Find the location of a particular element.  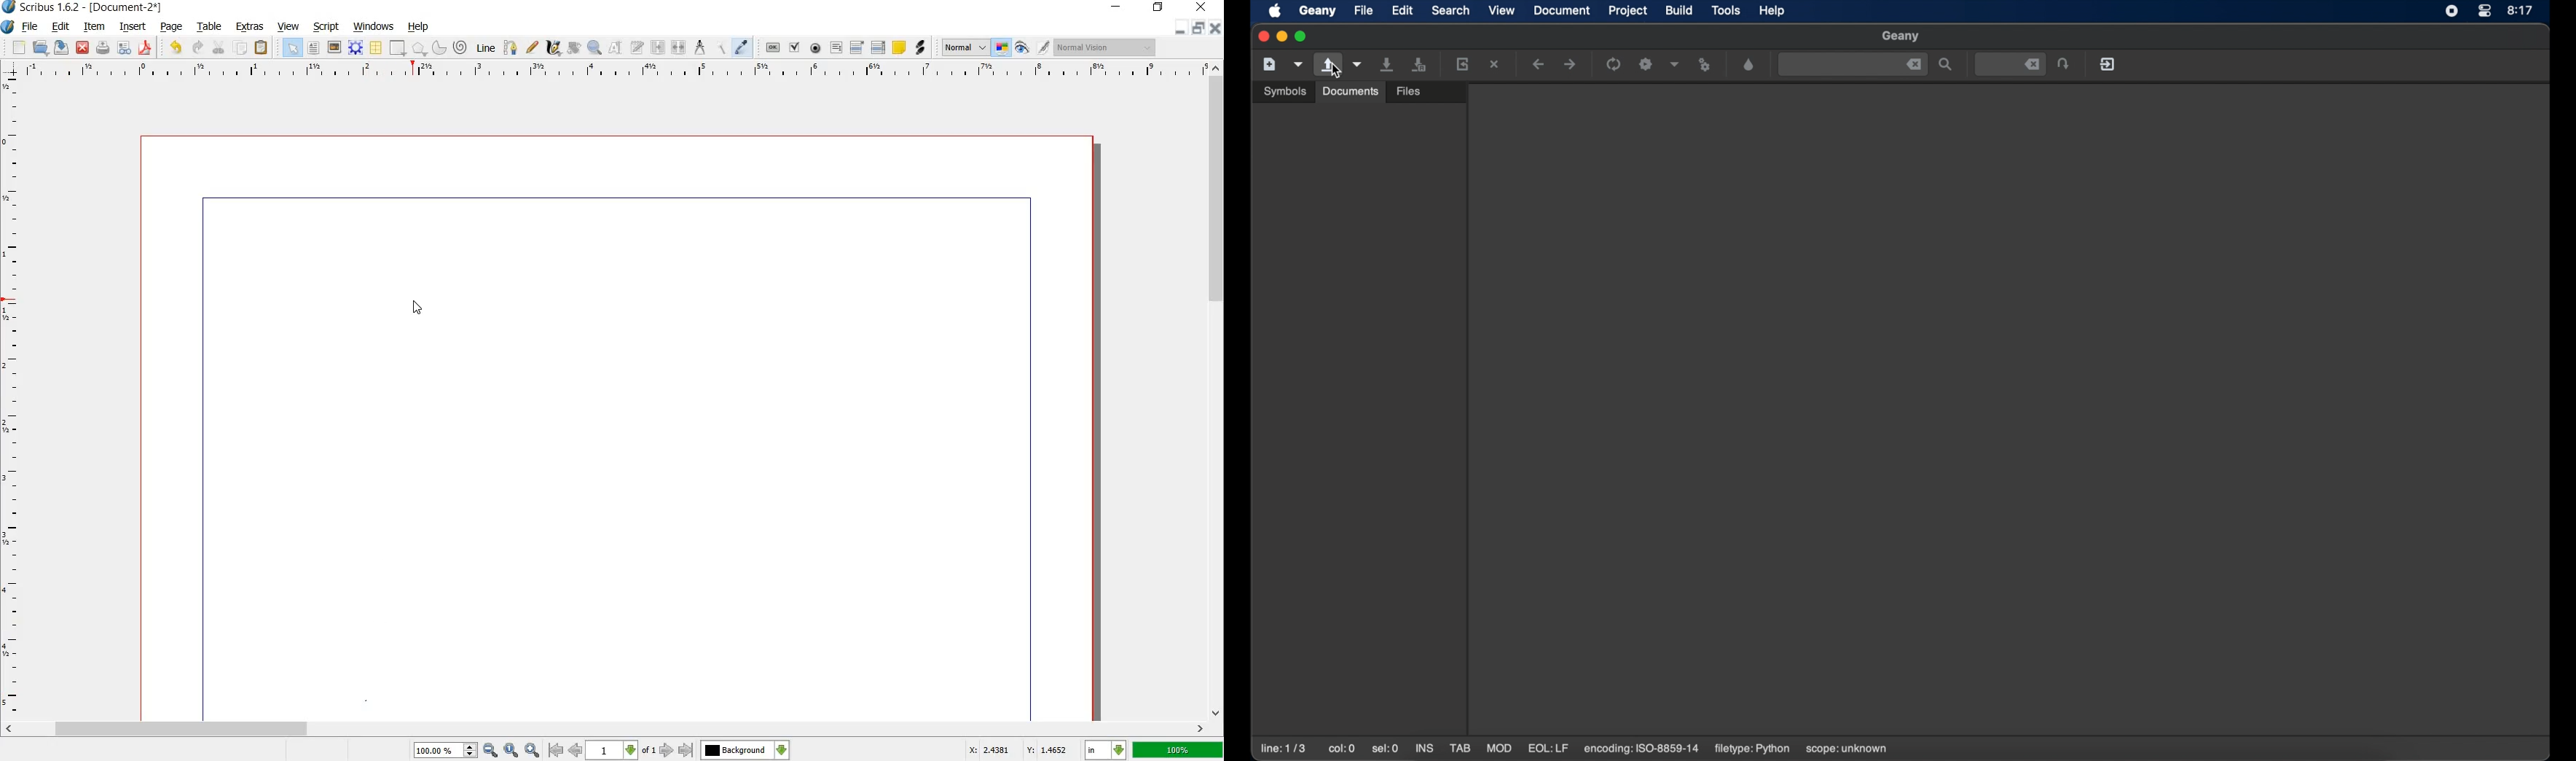

CALLIGRAPHIC LINE is located at coordinates (552, 47).